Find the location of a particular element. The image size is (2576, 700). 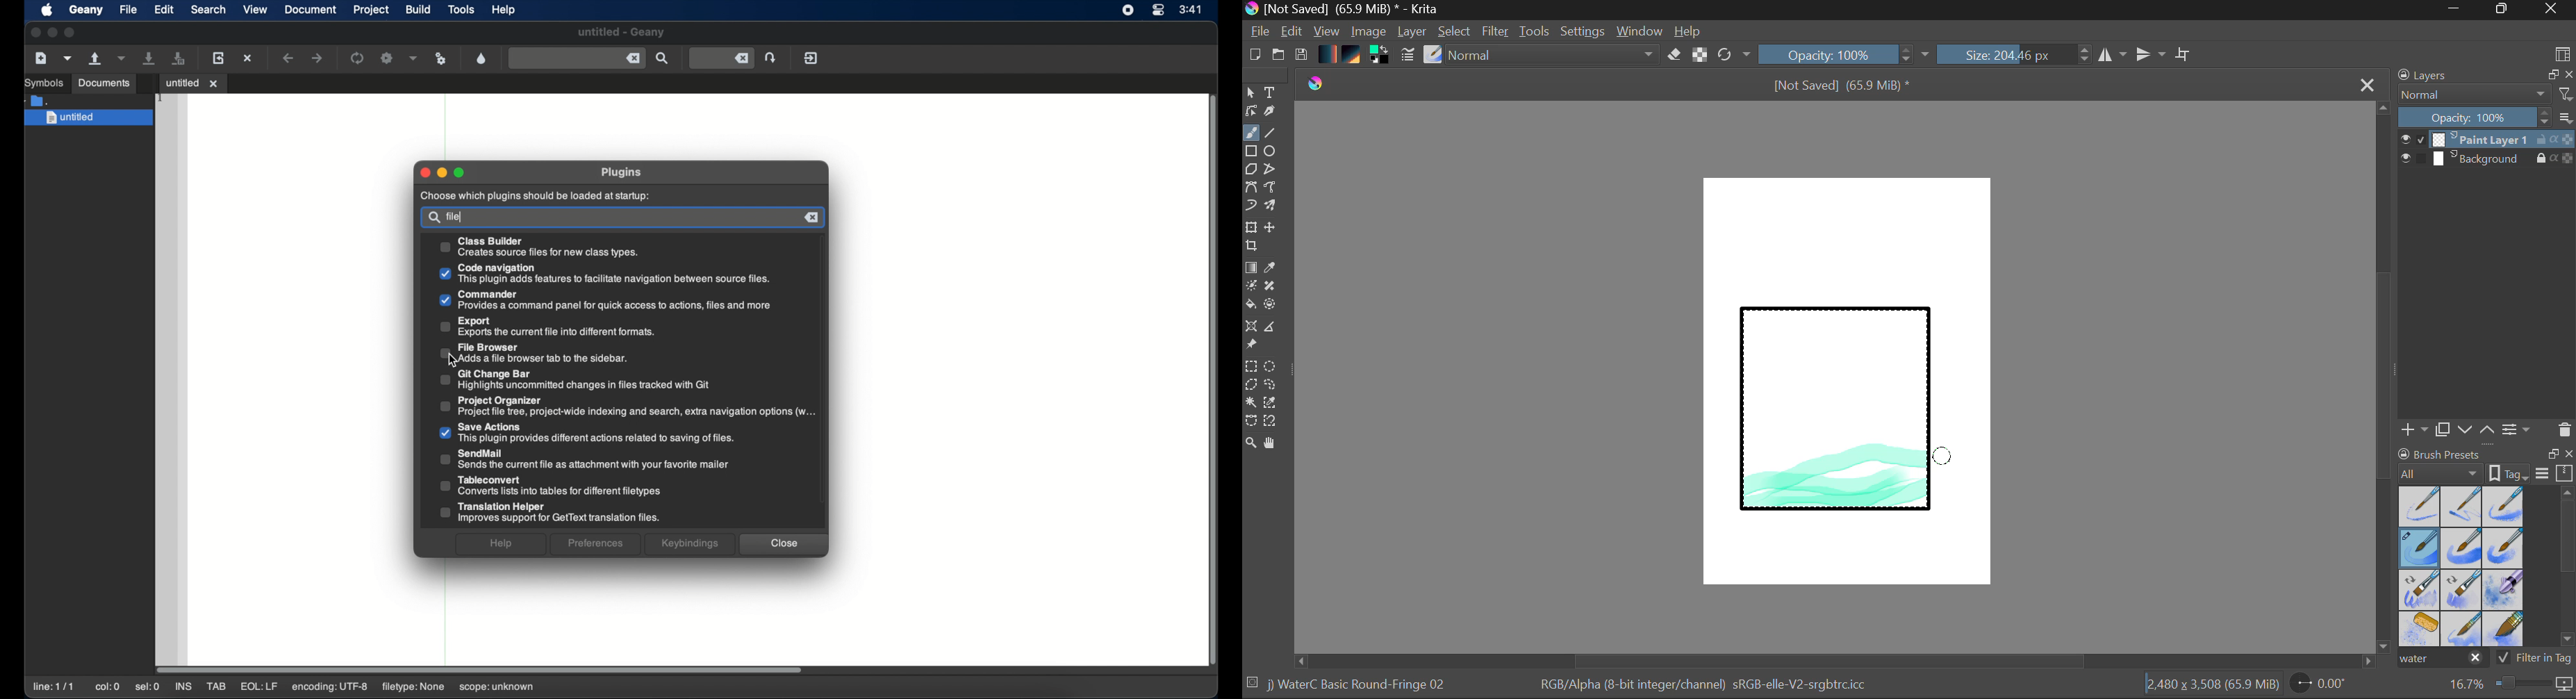

navigate back a location is located at coordinates (289, 58).